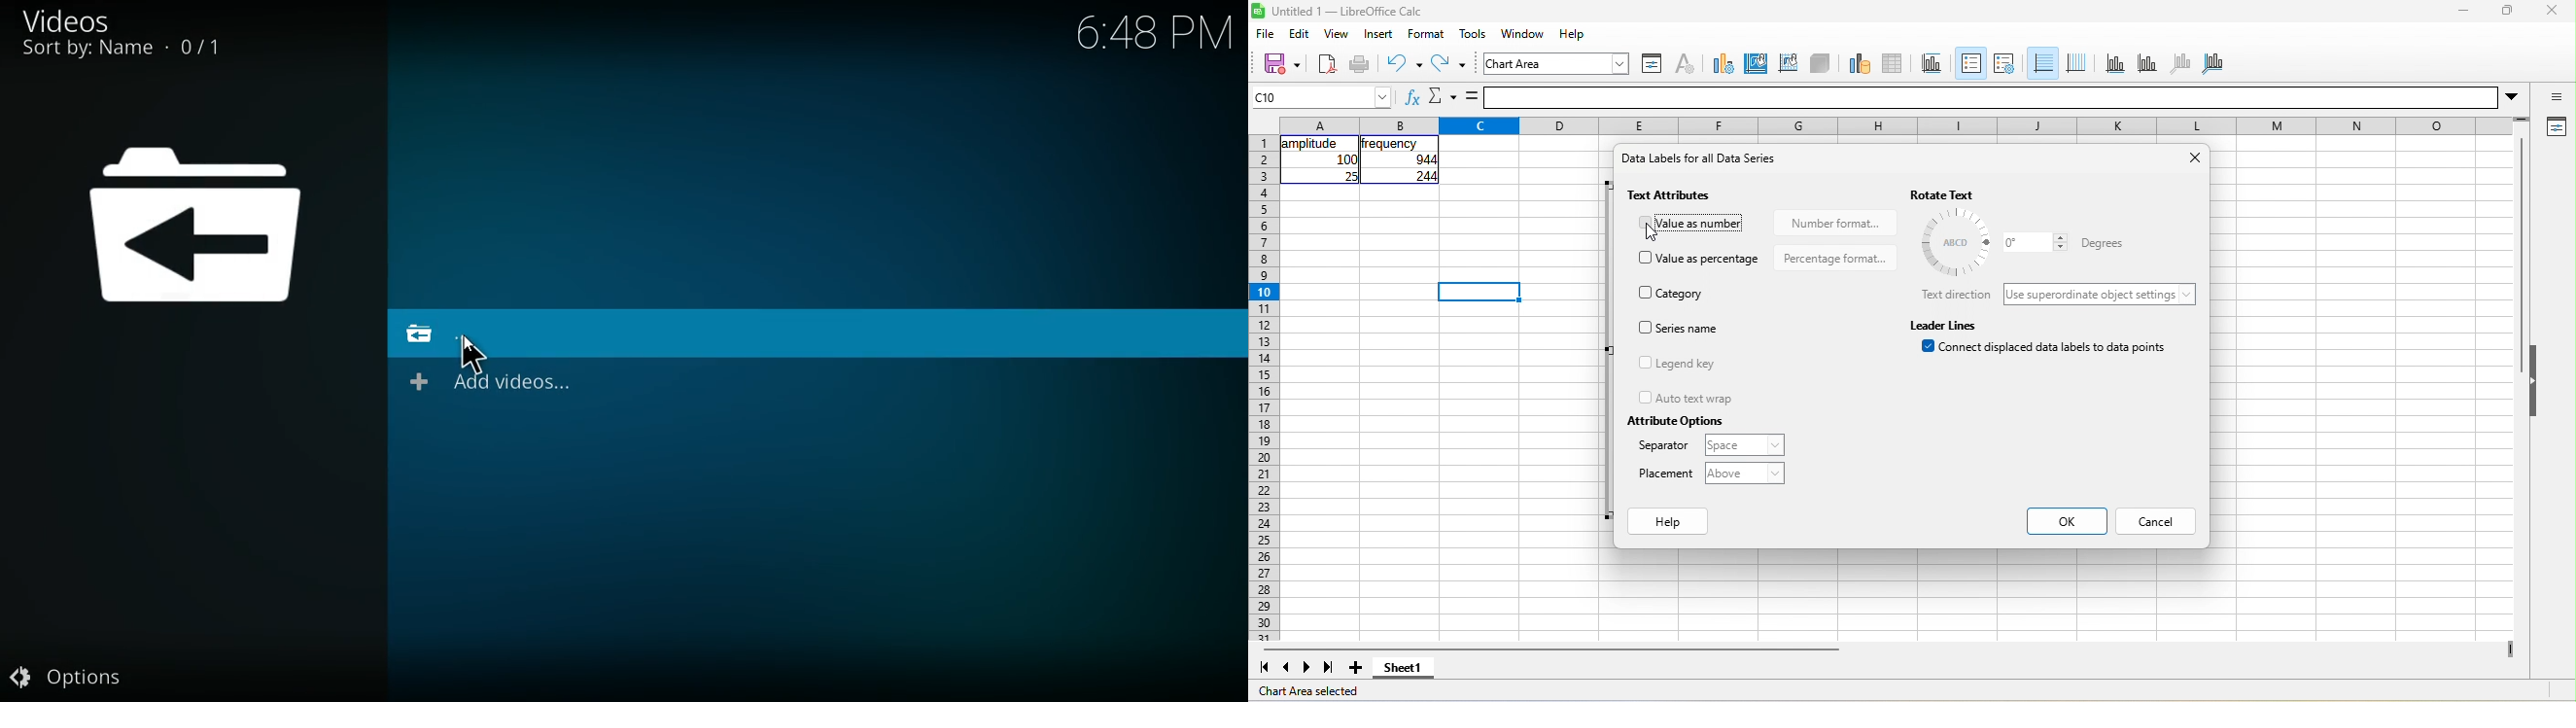  I want to click on file, so click(1267, 35).